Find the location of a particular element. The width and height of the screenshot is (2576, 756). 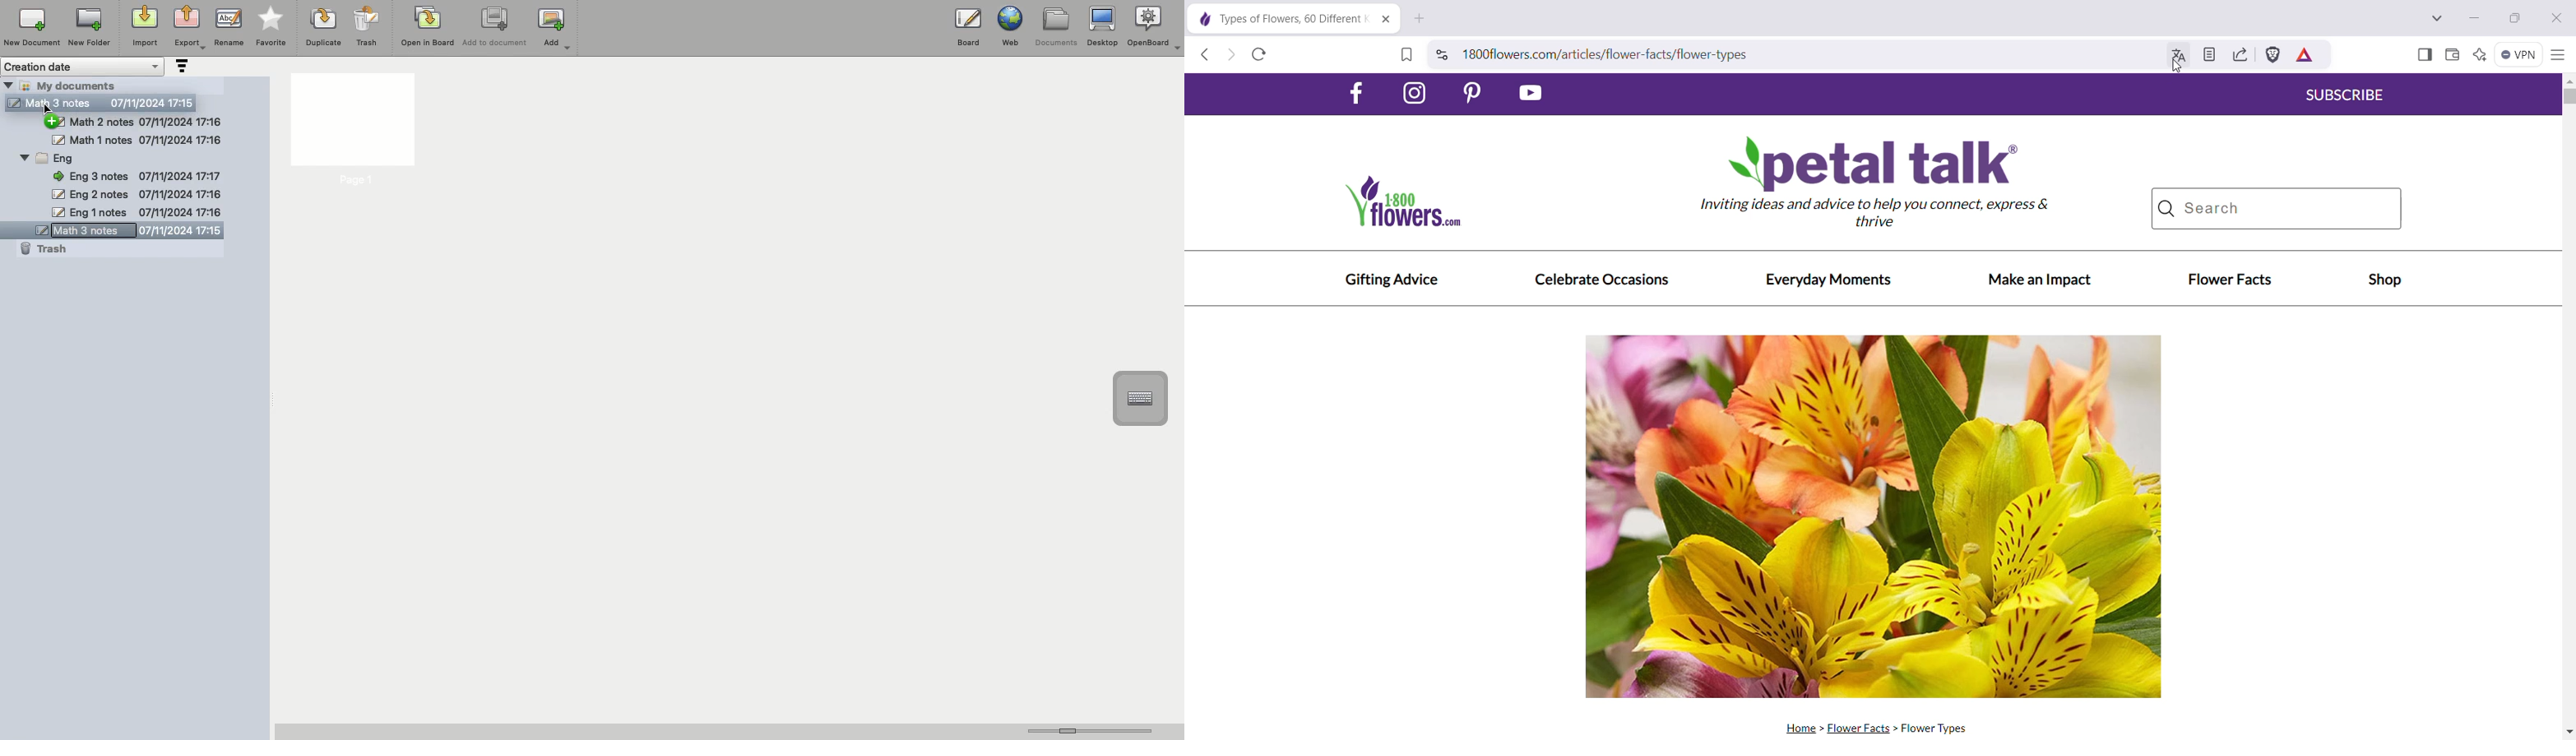

OpenBoard is located at coordinates (1156, 26).